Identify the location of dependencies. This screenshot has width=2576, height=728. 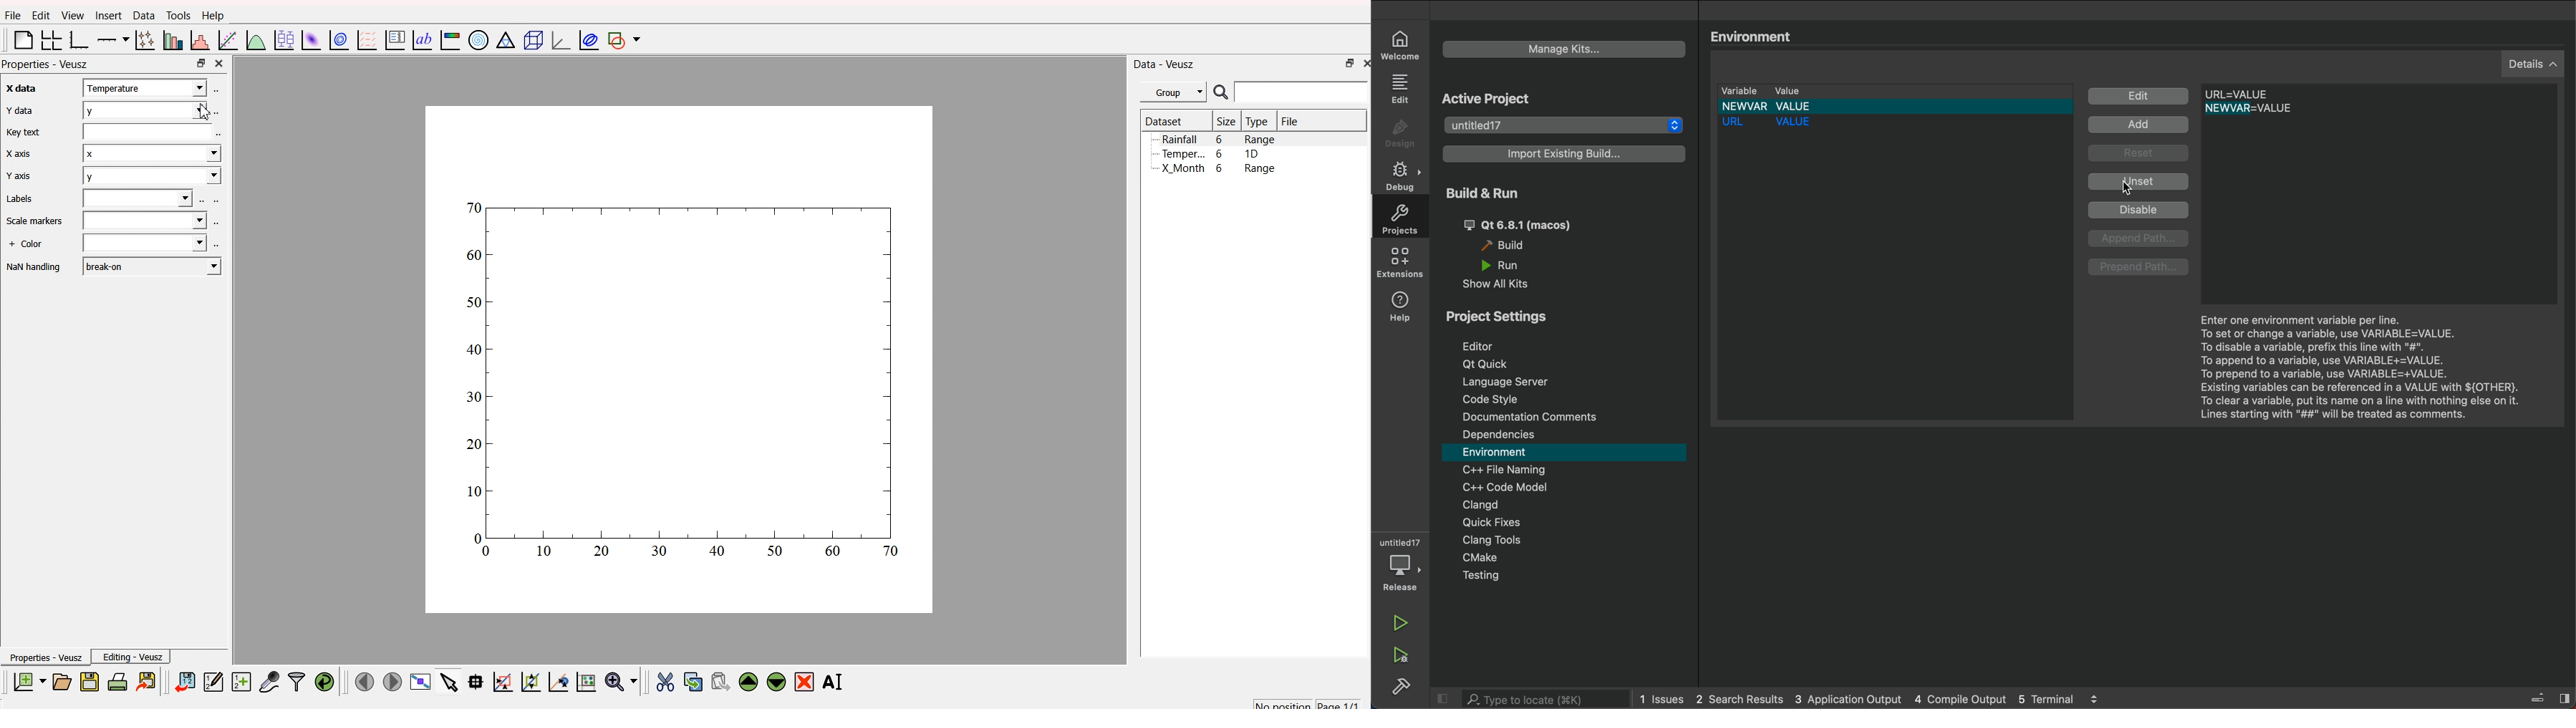
(1507, 436).